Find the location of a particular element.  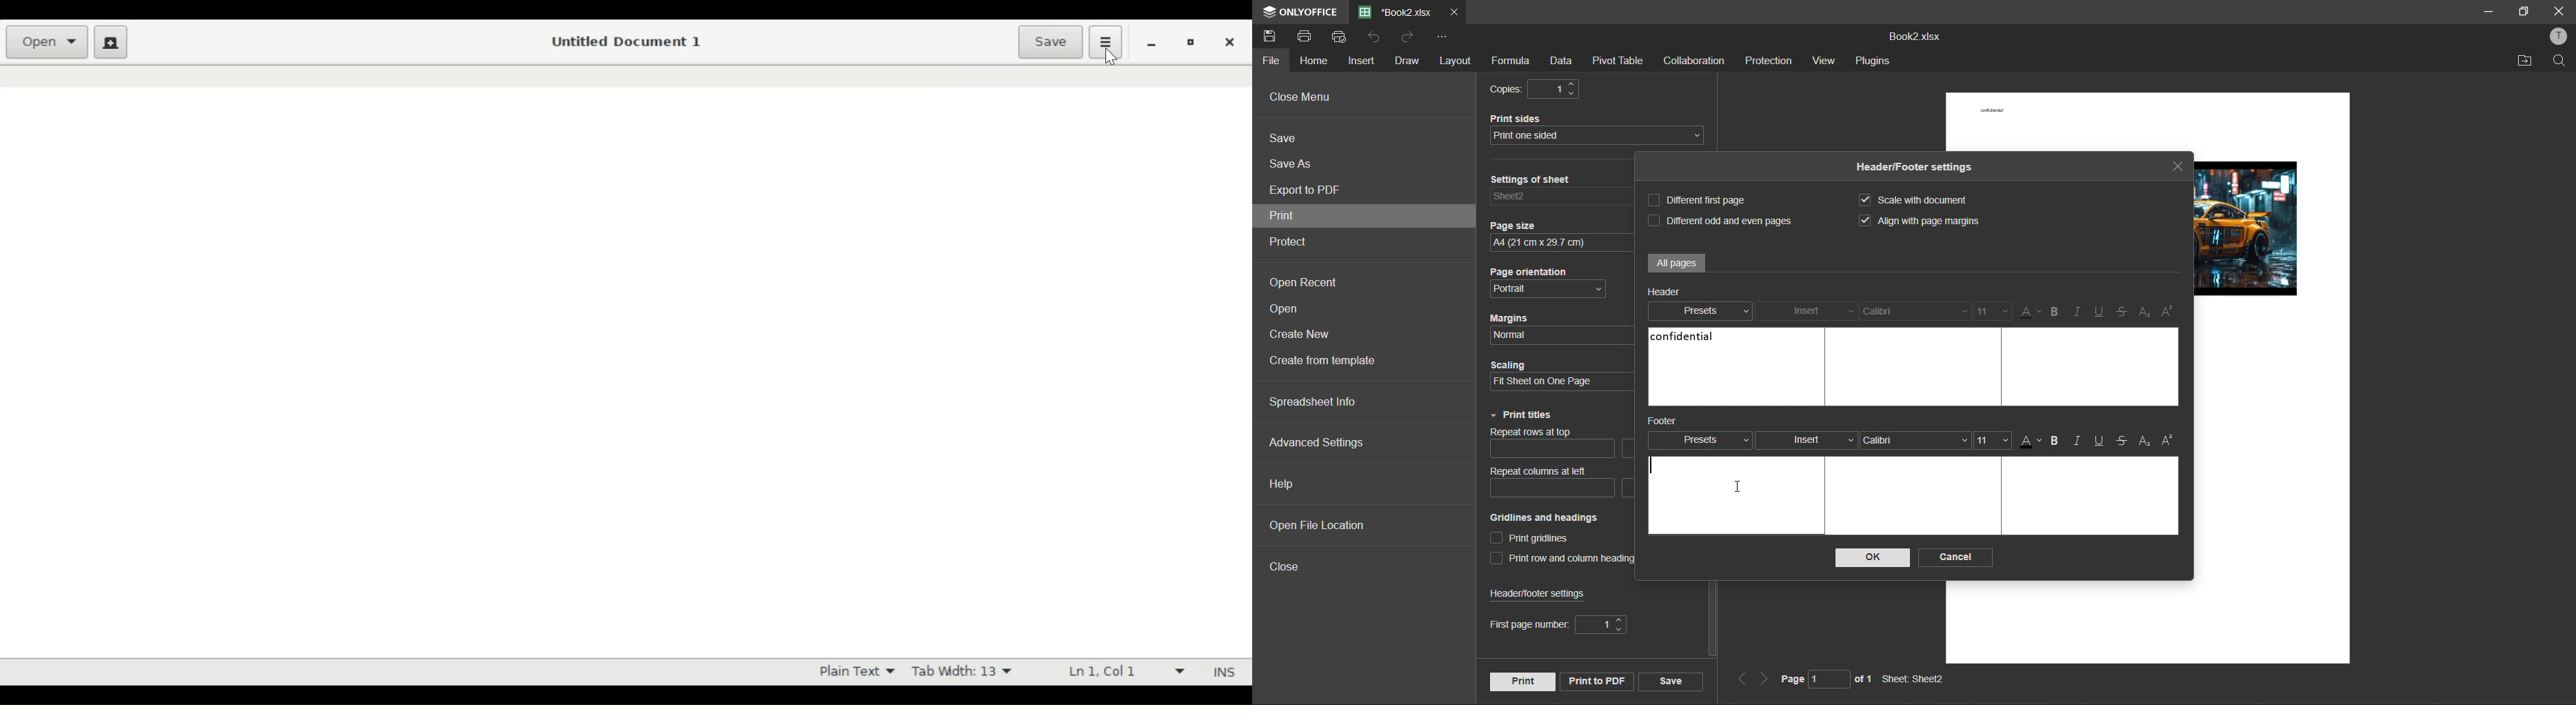

presets is located at coordinates (1699, 312).